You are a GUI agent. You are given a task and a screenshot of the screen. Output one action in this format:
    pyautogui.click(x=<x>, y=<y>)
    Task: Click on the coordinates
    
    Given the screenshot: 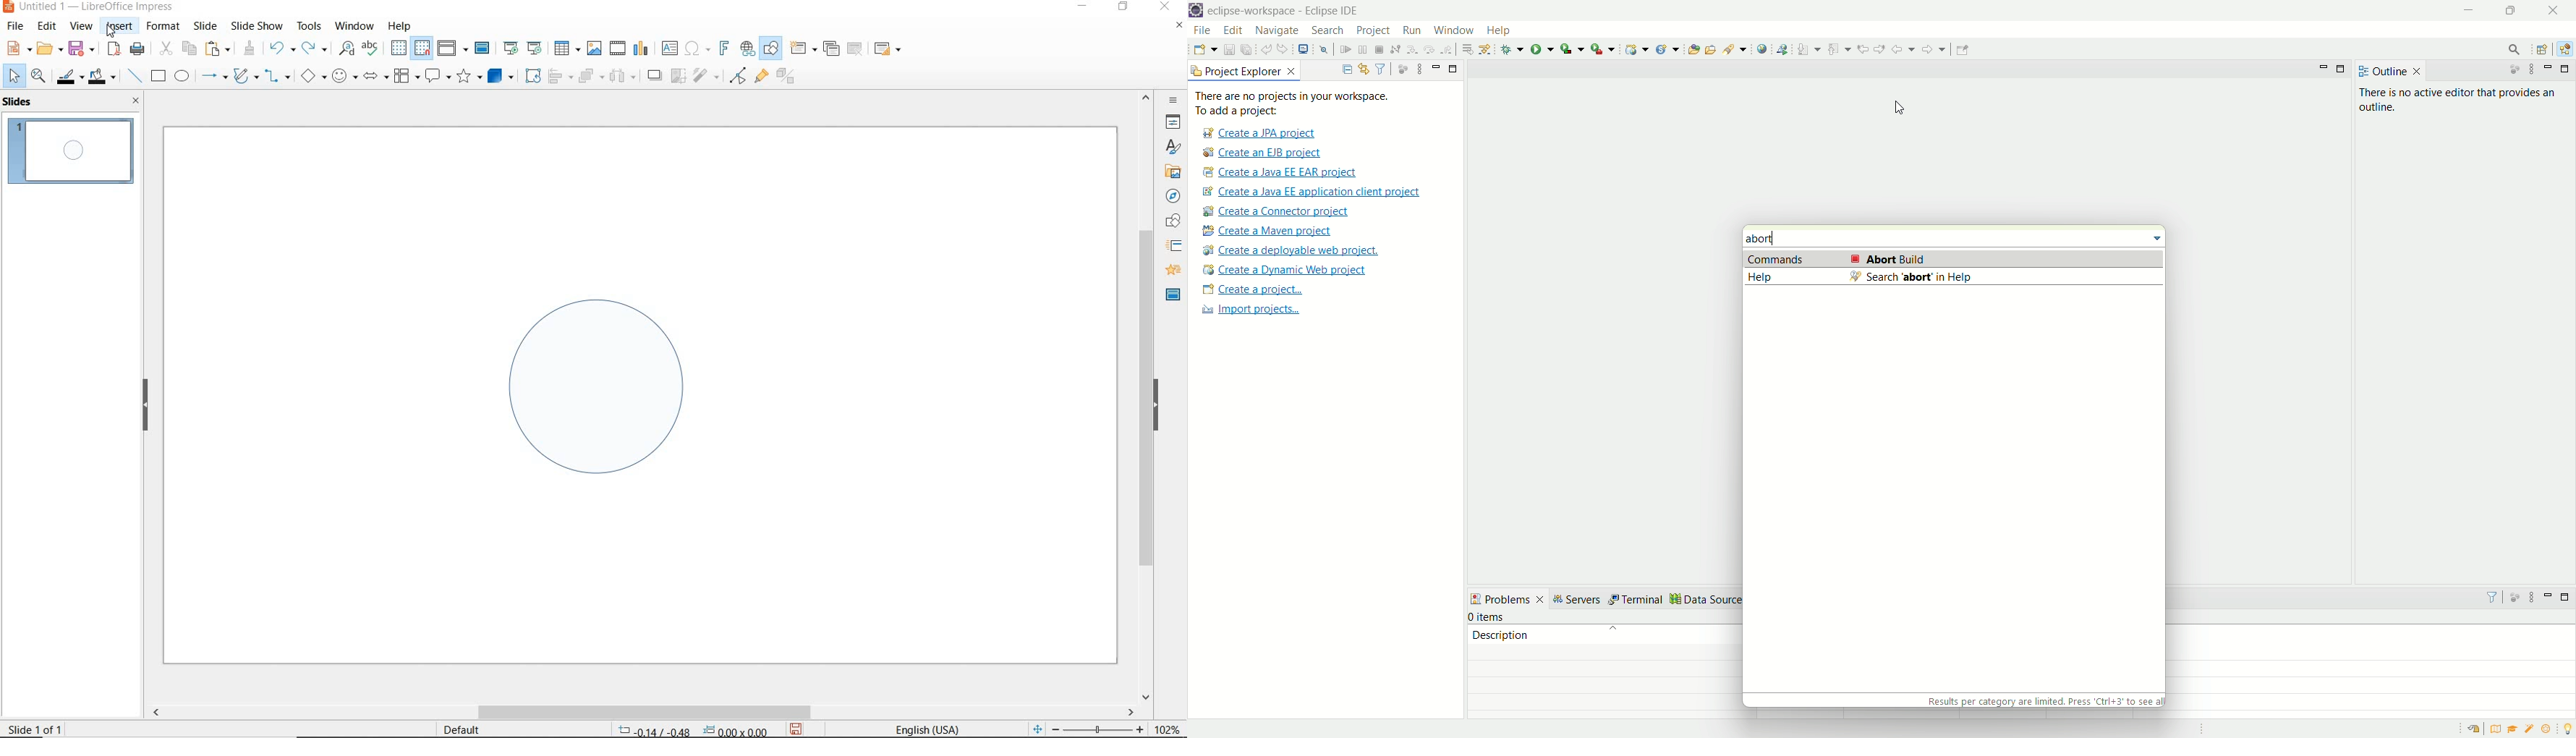 What is the action you would take?
    pyautogui.click(x=691, y=731)
    